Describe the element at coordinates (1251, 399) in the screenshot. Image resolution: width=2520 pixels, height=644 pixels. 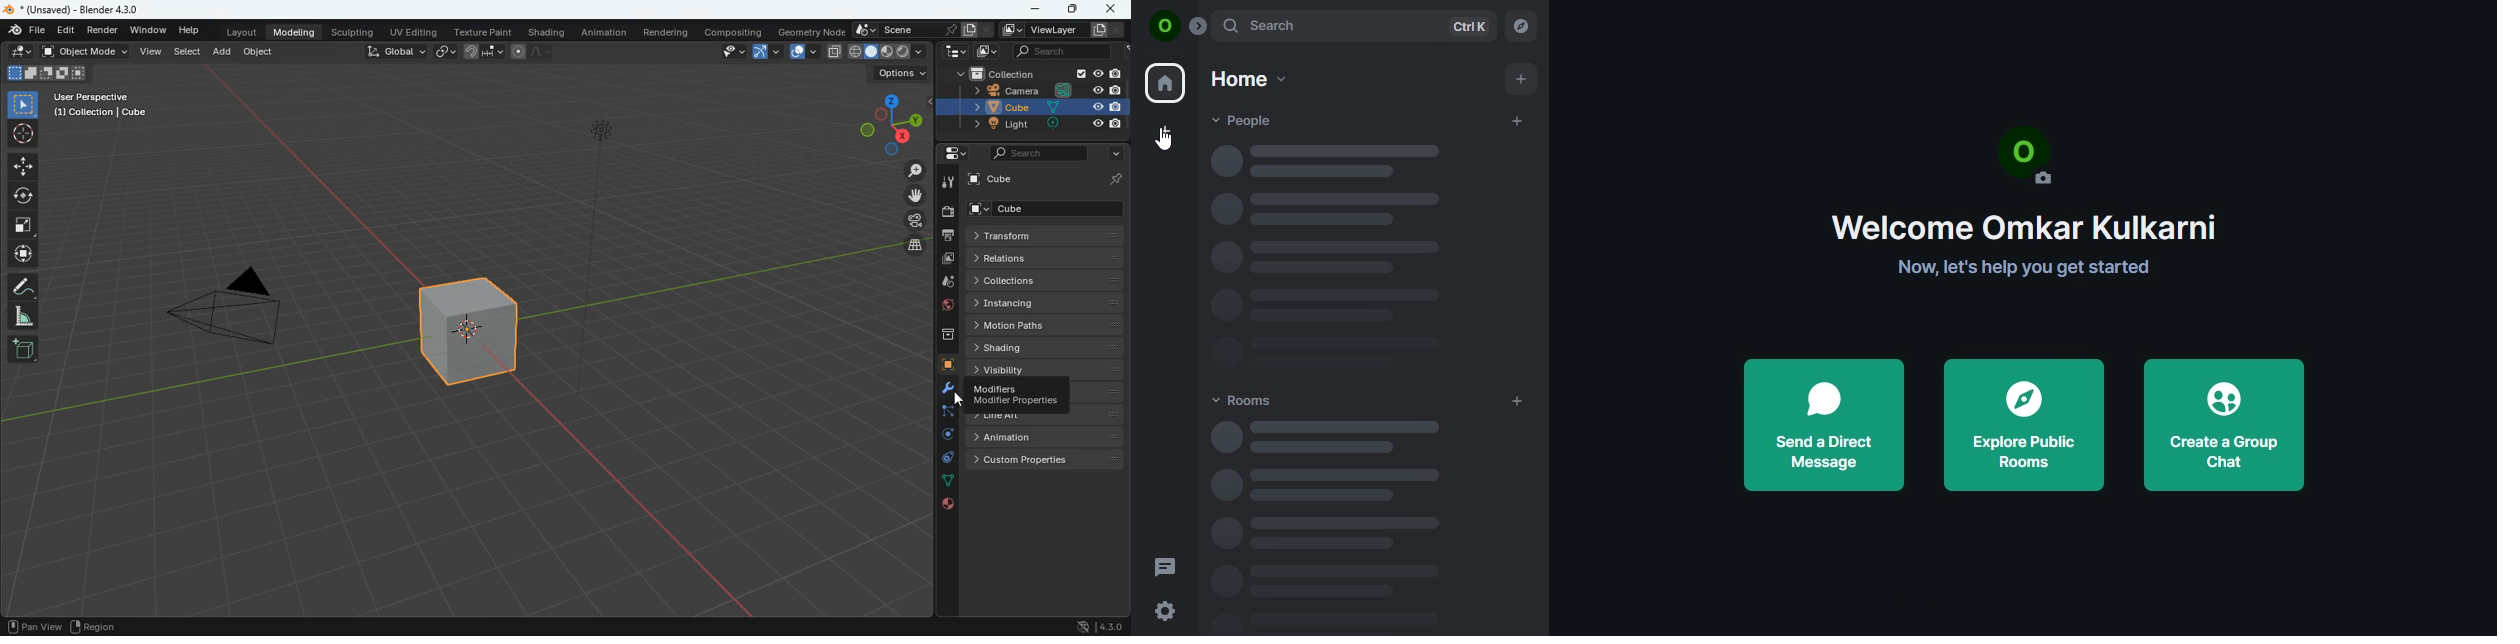
I see `rooms` at that location.